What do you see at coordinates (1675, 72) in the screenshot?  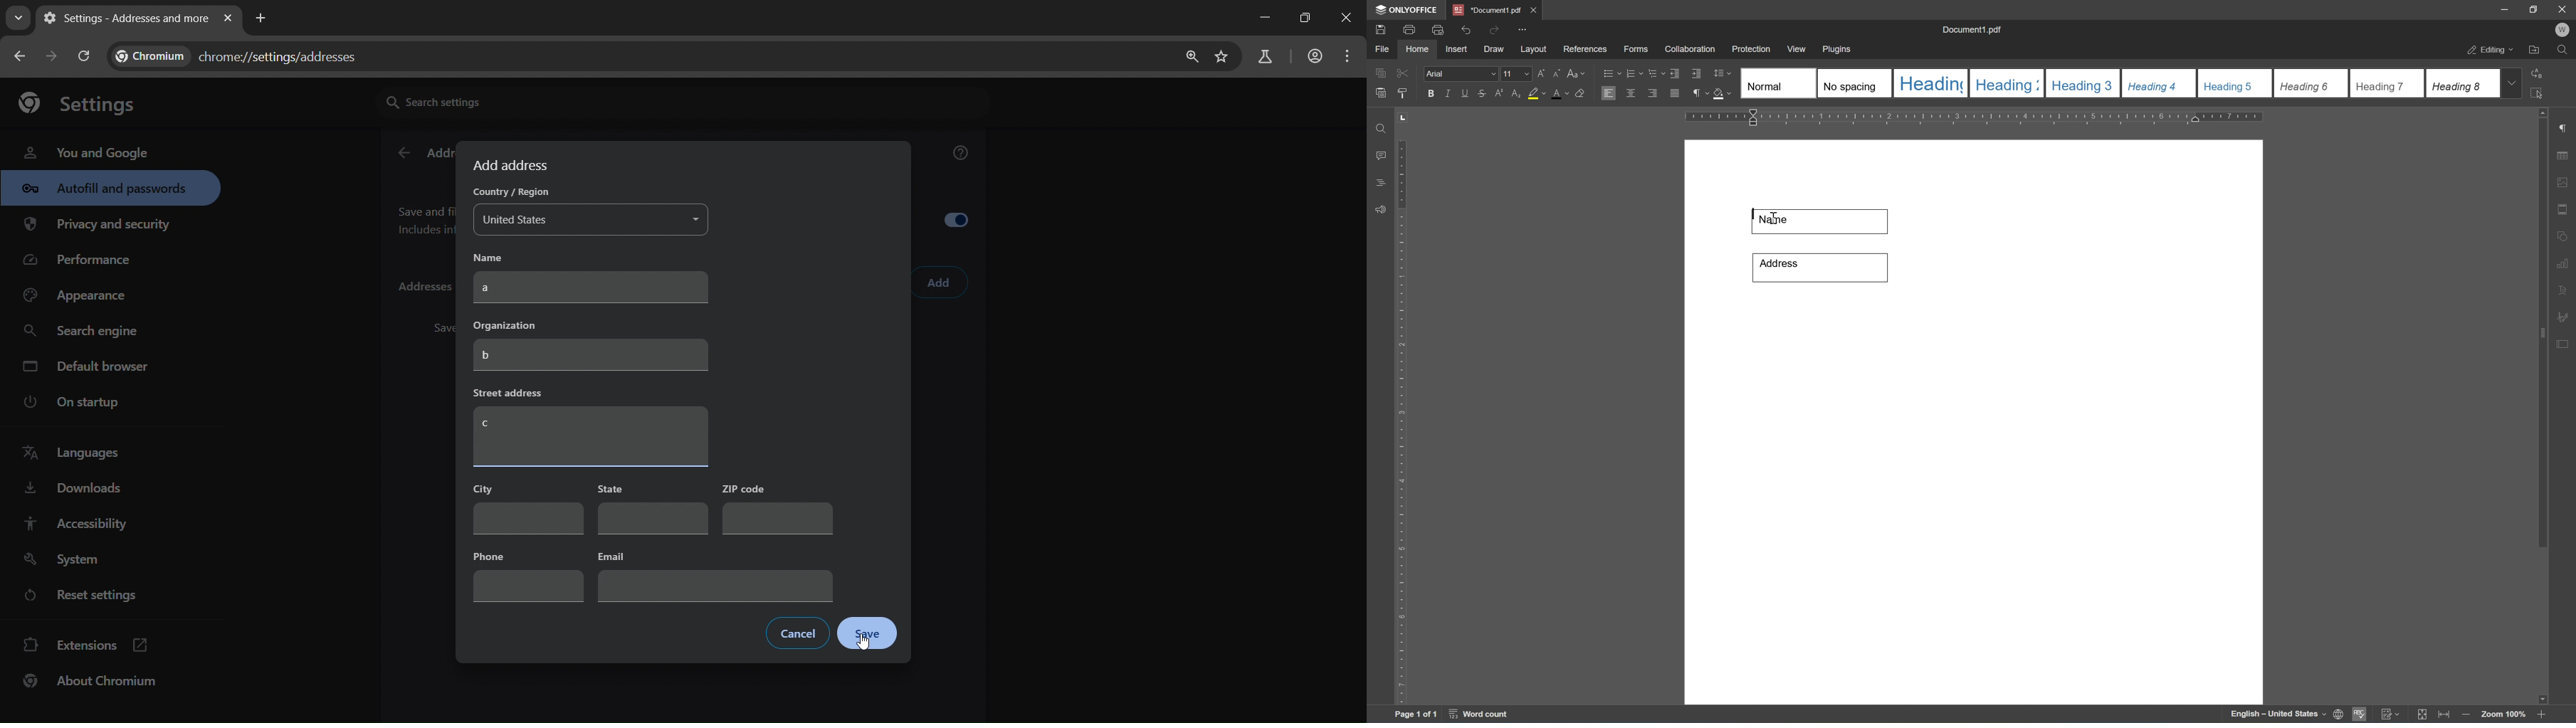 I see `decrease indent` at bounding box center [1675, 72].